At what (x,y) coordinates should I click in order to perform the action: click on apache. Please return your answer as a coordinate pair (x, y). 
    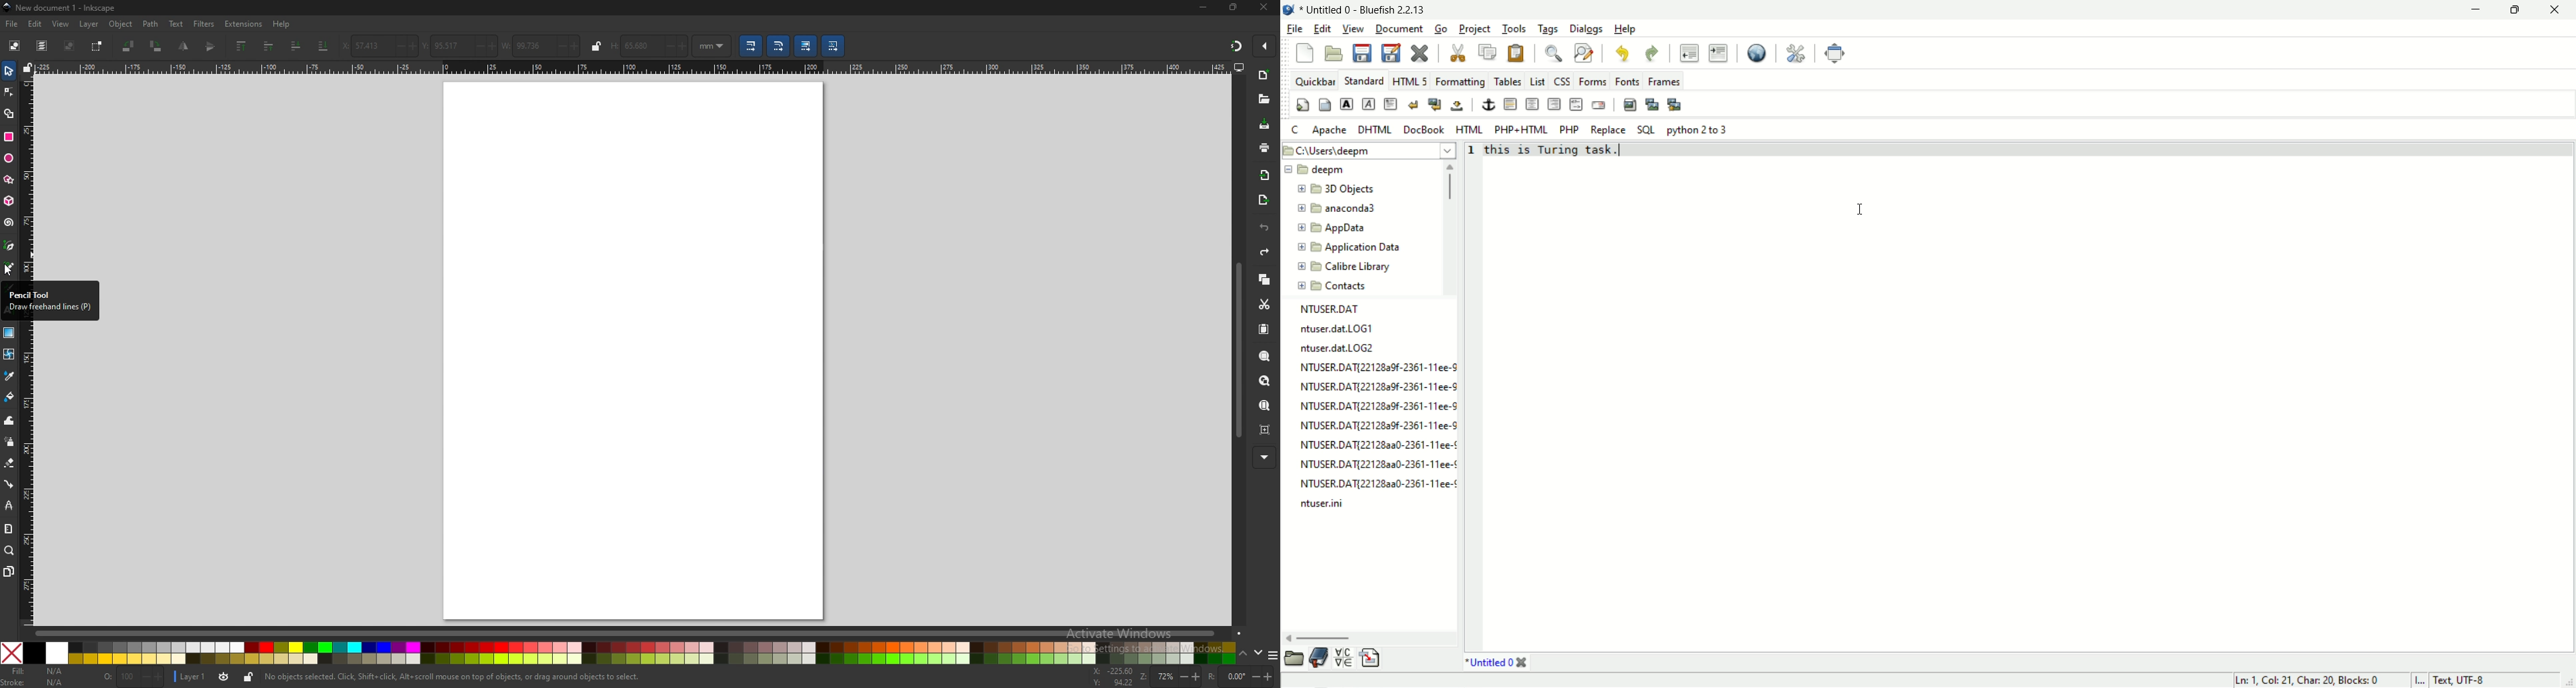
    Looking at the image, I should click on (1330, 130).